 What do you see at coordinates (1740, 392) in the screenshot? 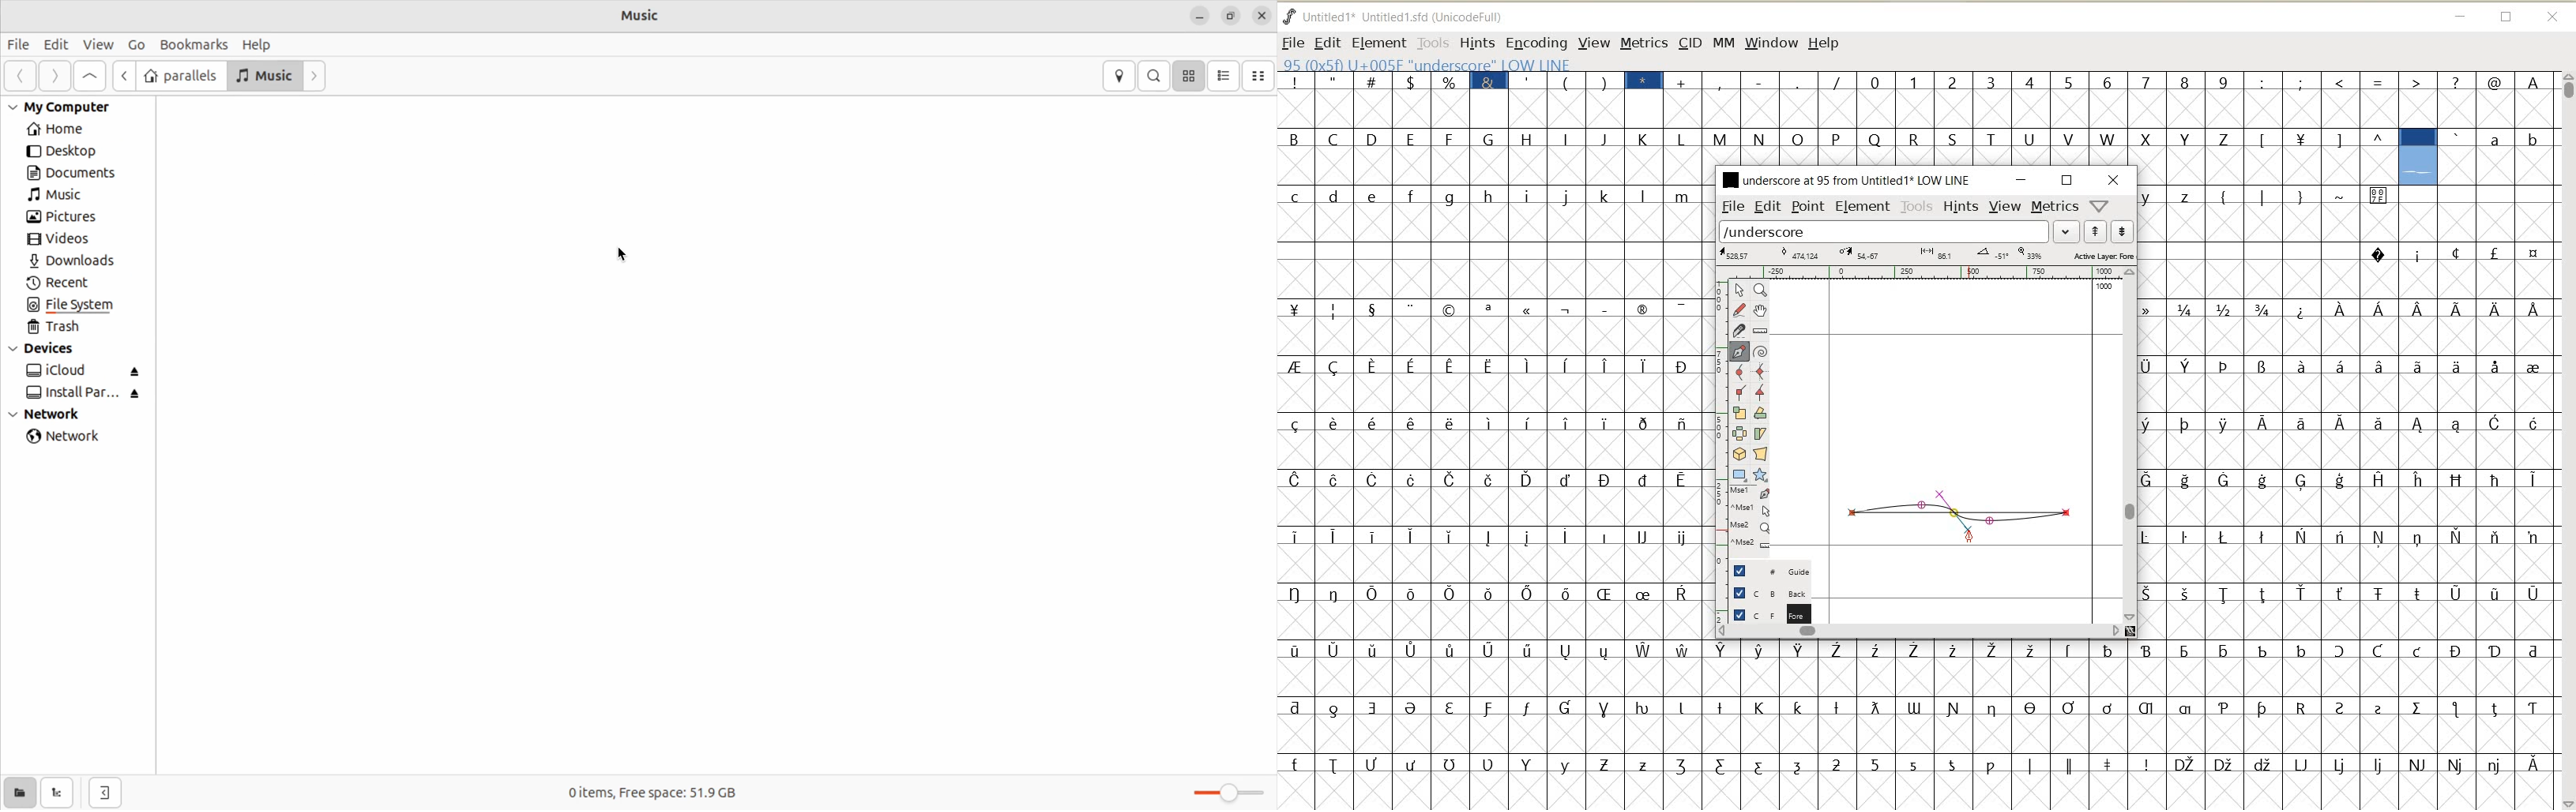
I see `Add a corner point` at bounding box center [1740, 392].